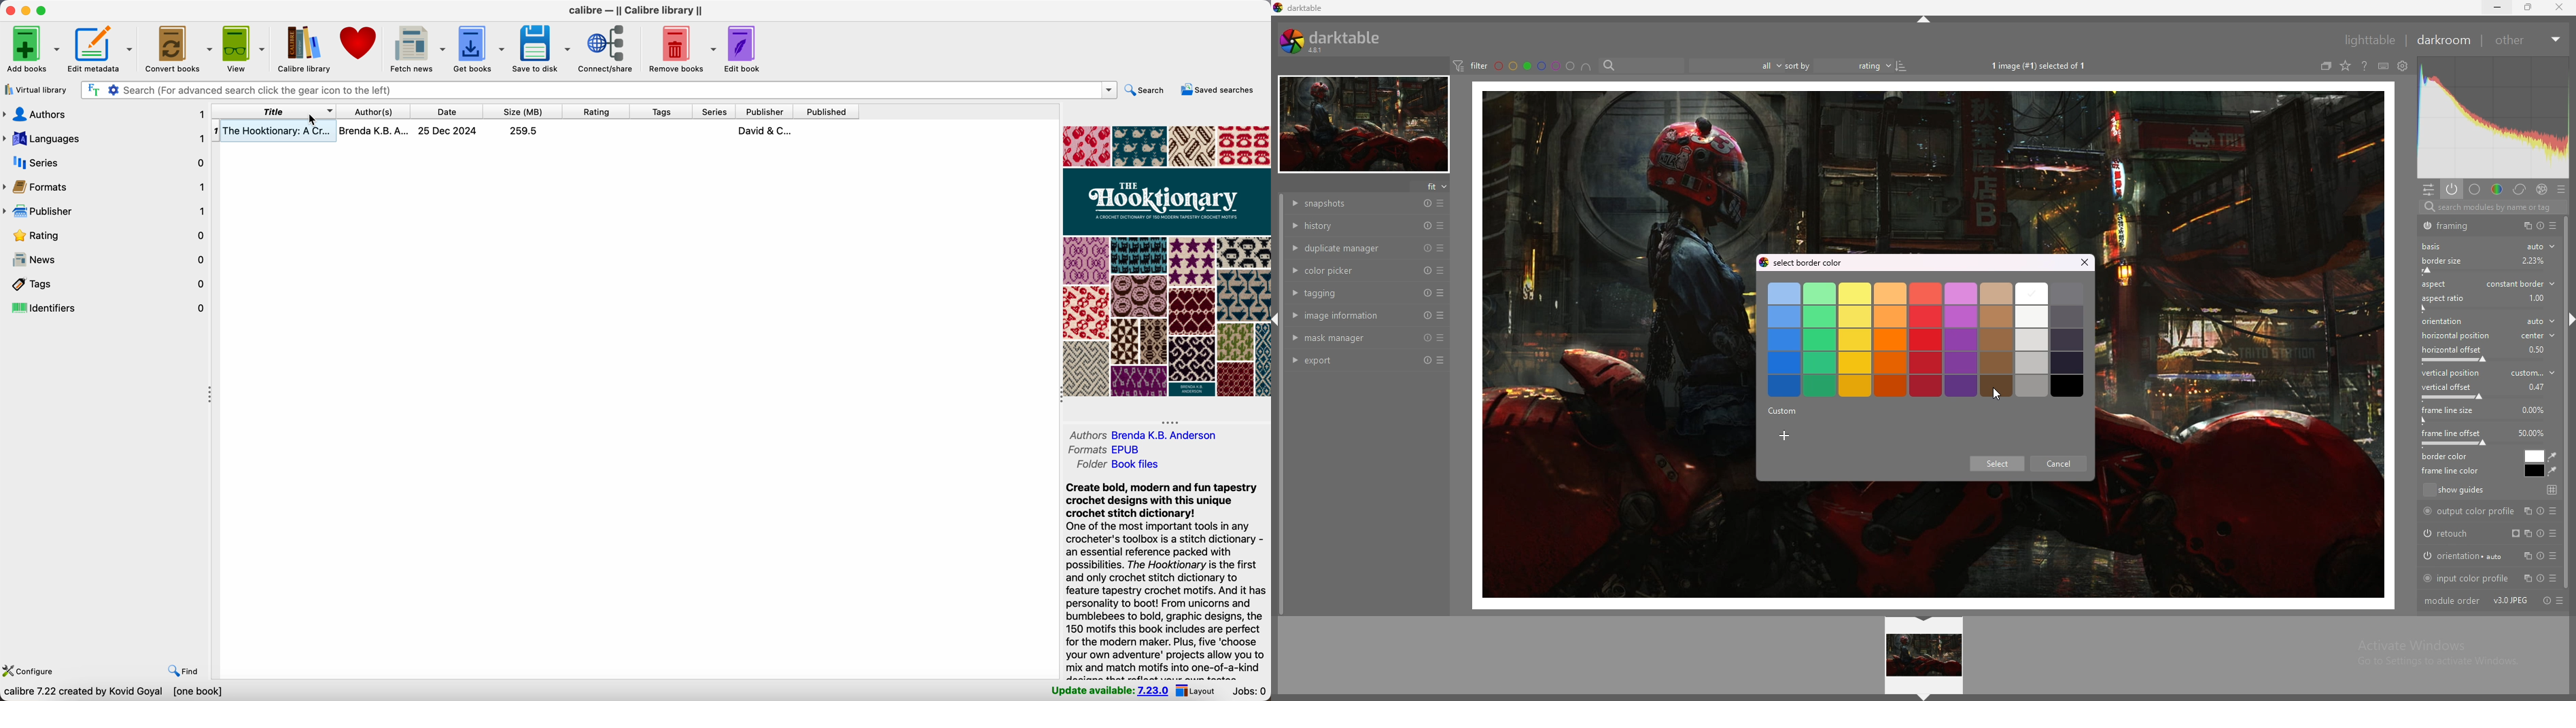 Image resolution: width=2576 pixels, height=728 pixels. I want to click on border size, so click(2461, 260).